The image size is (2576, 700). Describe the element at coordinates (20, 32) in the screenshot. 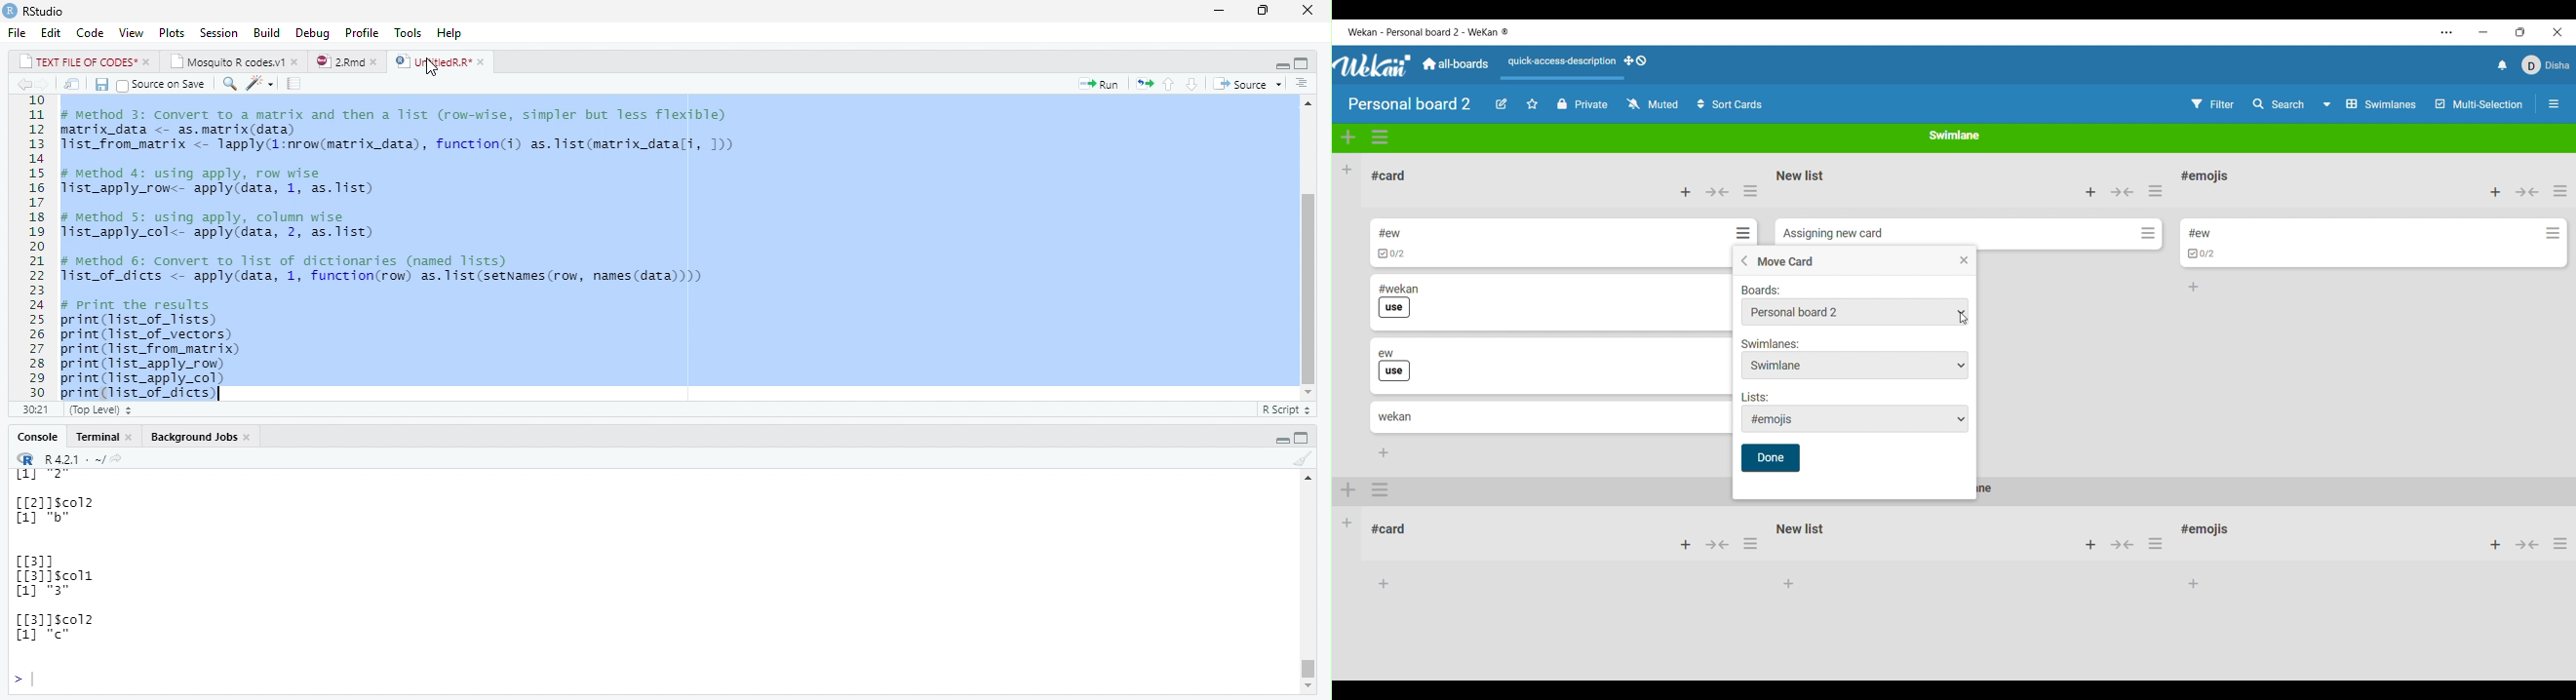

I see `File` at that location.